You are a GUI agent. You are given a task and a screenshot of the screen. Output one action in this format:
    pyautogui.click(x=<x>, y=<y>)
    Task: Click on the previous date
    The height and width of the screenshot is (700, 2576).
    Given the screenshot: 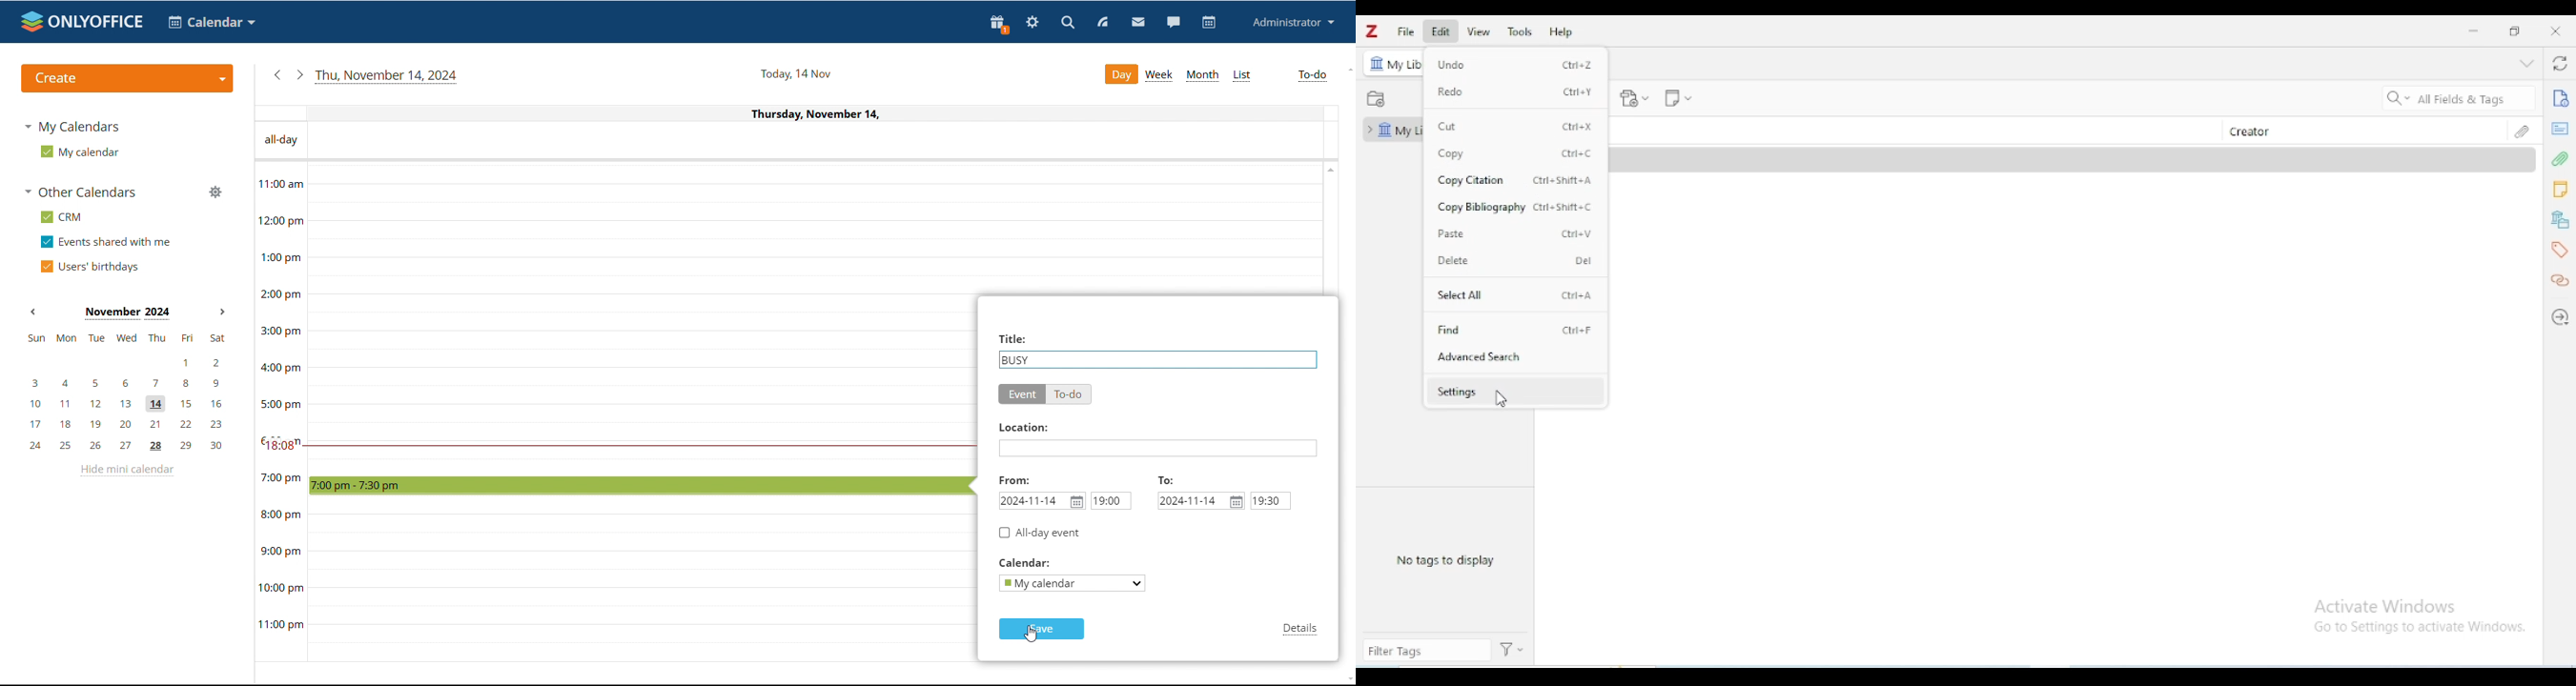 What is the action you would take?
    pyautogui.click(x=279, y=76)
    